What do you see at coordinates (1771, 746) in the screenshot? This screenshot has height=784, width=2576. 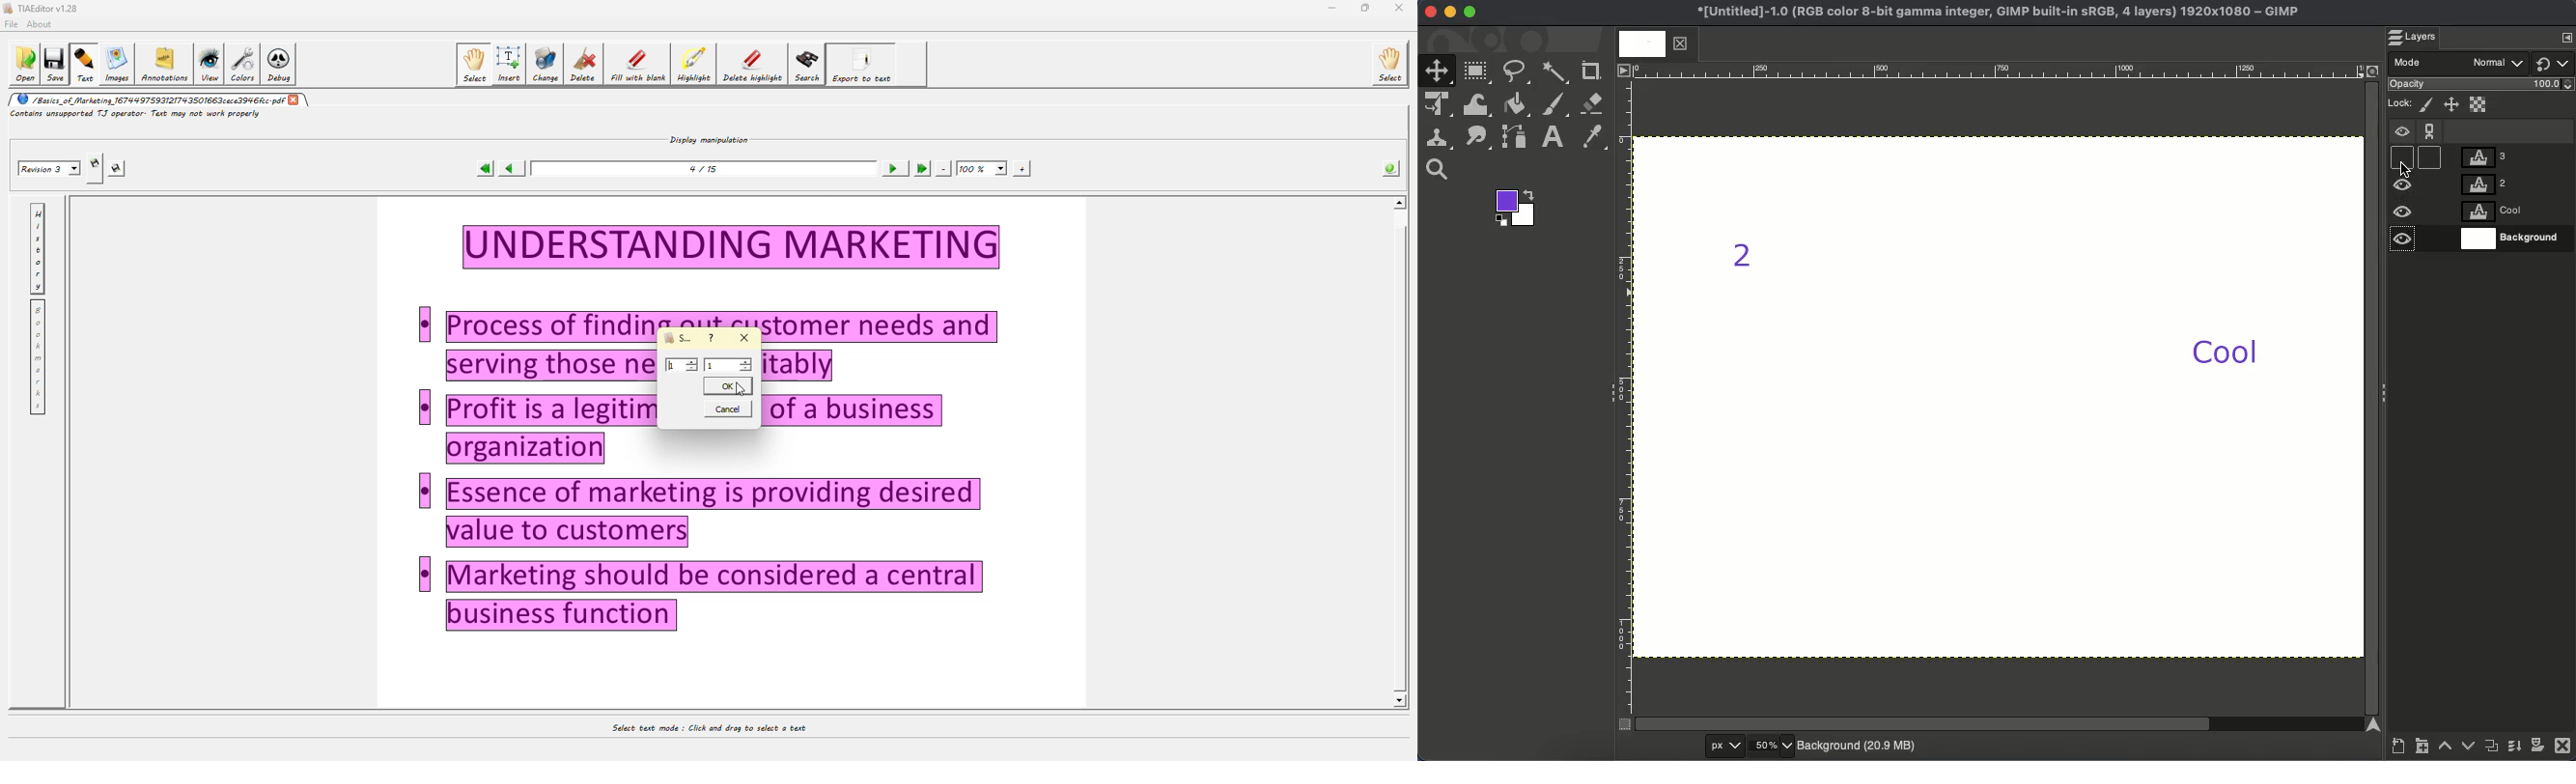 I see `50%` at bounding box center [1771, 746].